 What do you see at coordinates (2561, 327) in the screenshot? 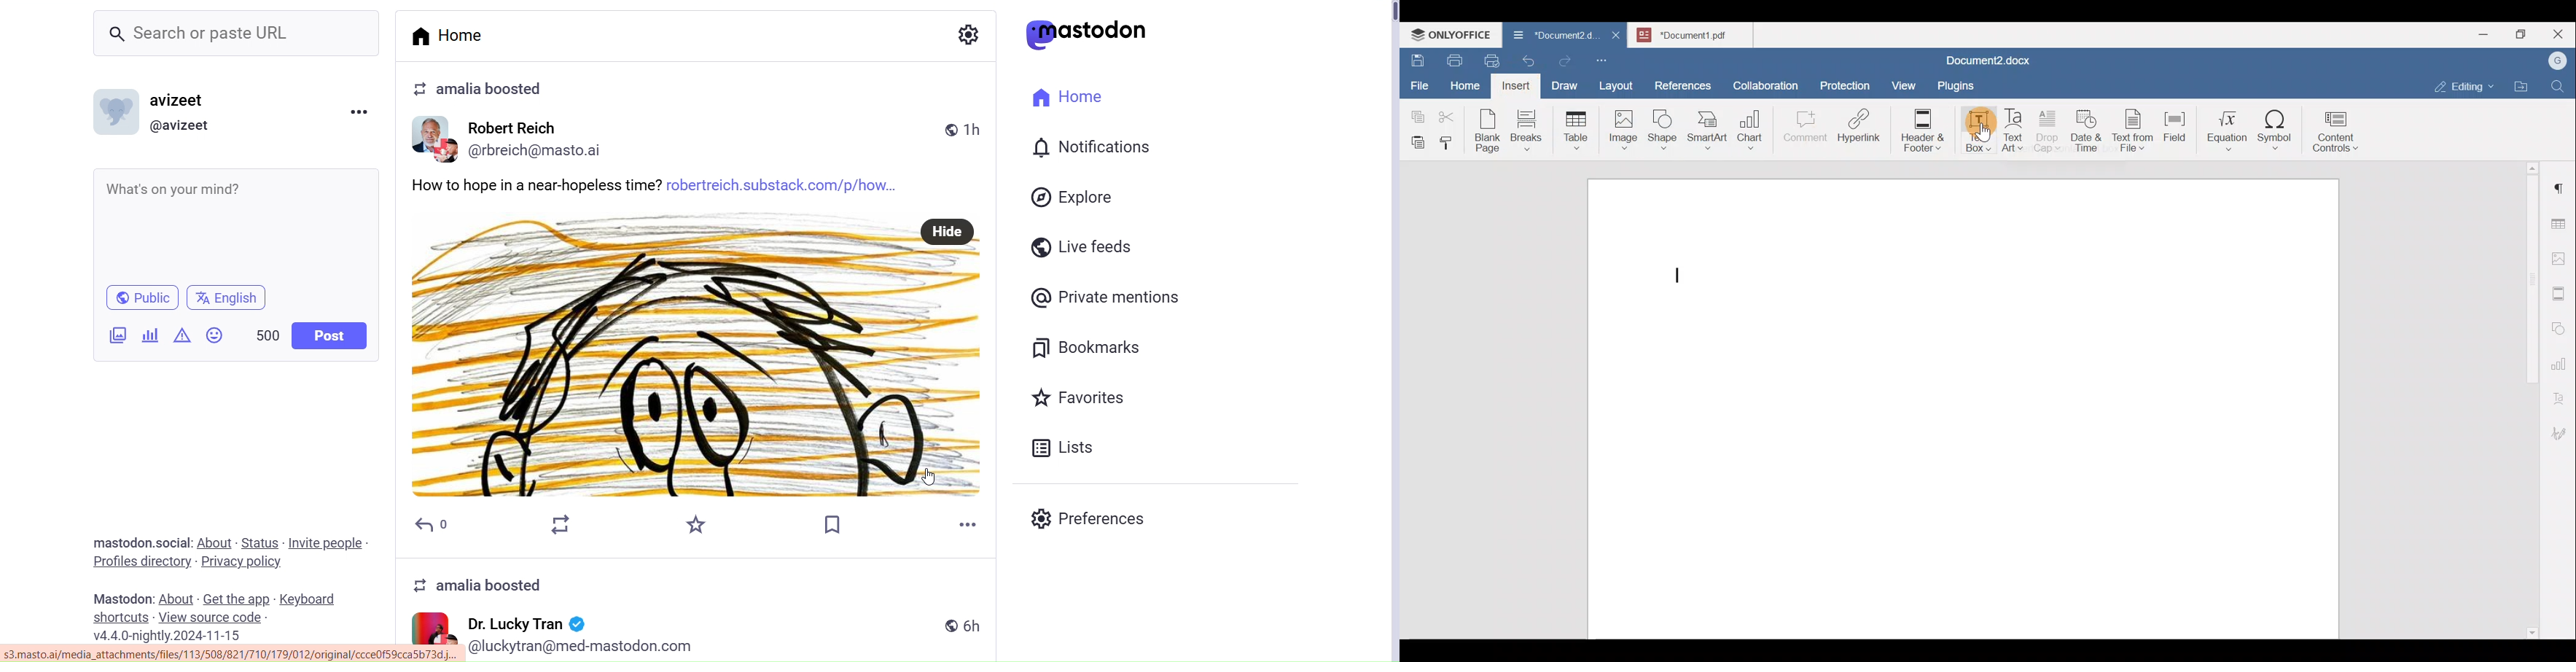
I see `Shapes settings` at bounding box center [2561, 327].